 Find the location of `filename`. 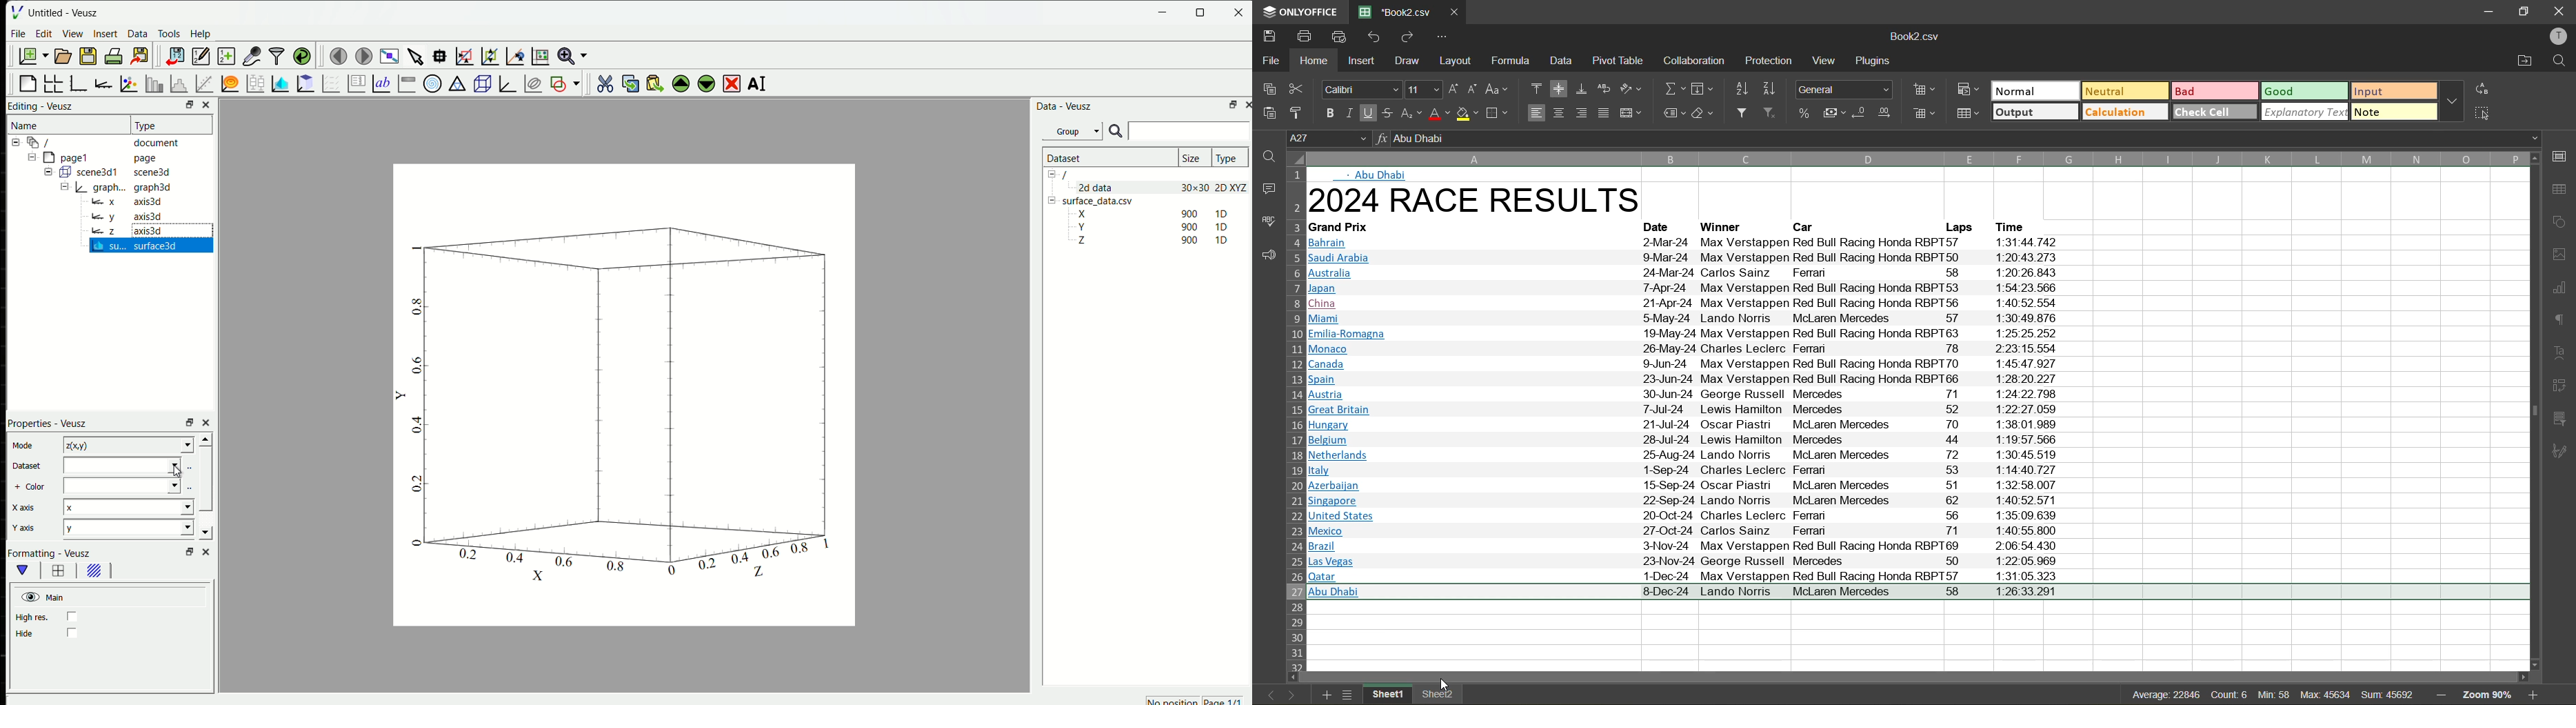

filename is located at coordinates (1393, 11).